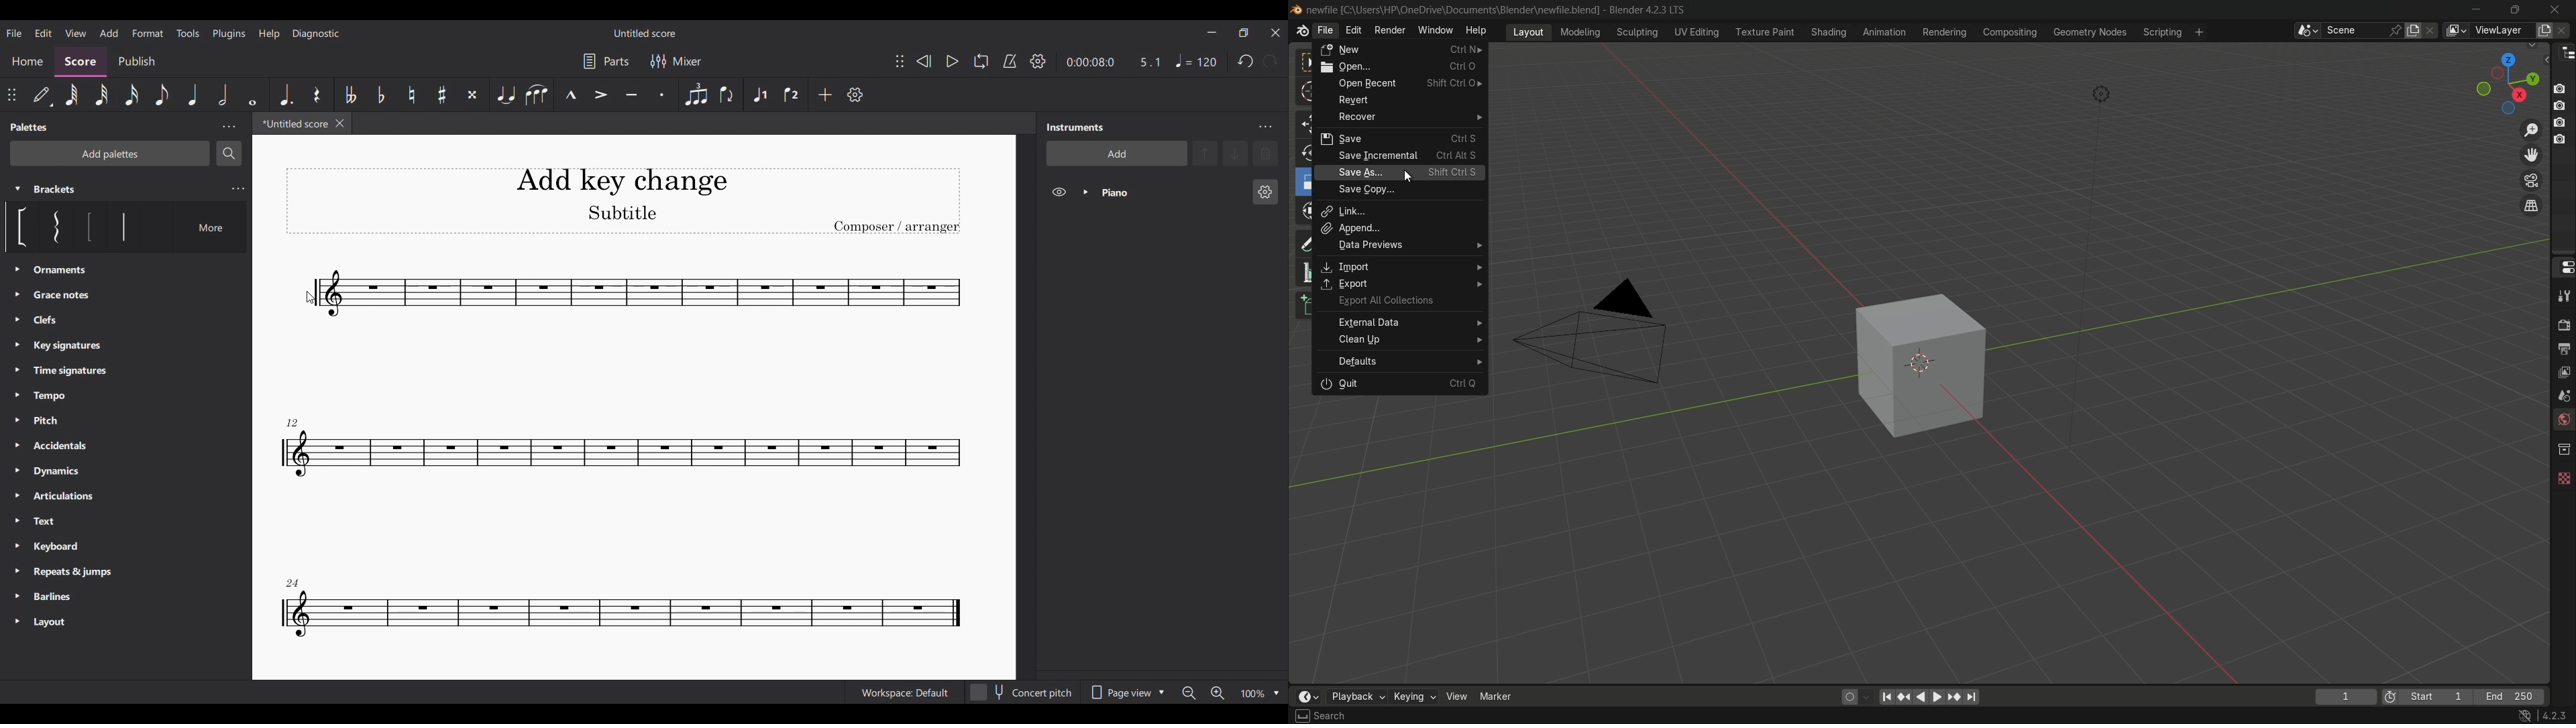 This screenshot has height=728, width=2576. What do you see at coordinates (284, 95) in the screenshot?
I see `Augmentation dot` at bounding box center [284, 95].